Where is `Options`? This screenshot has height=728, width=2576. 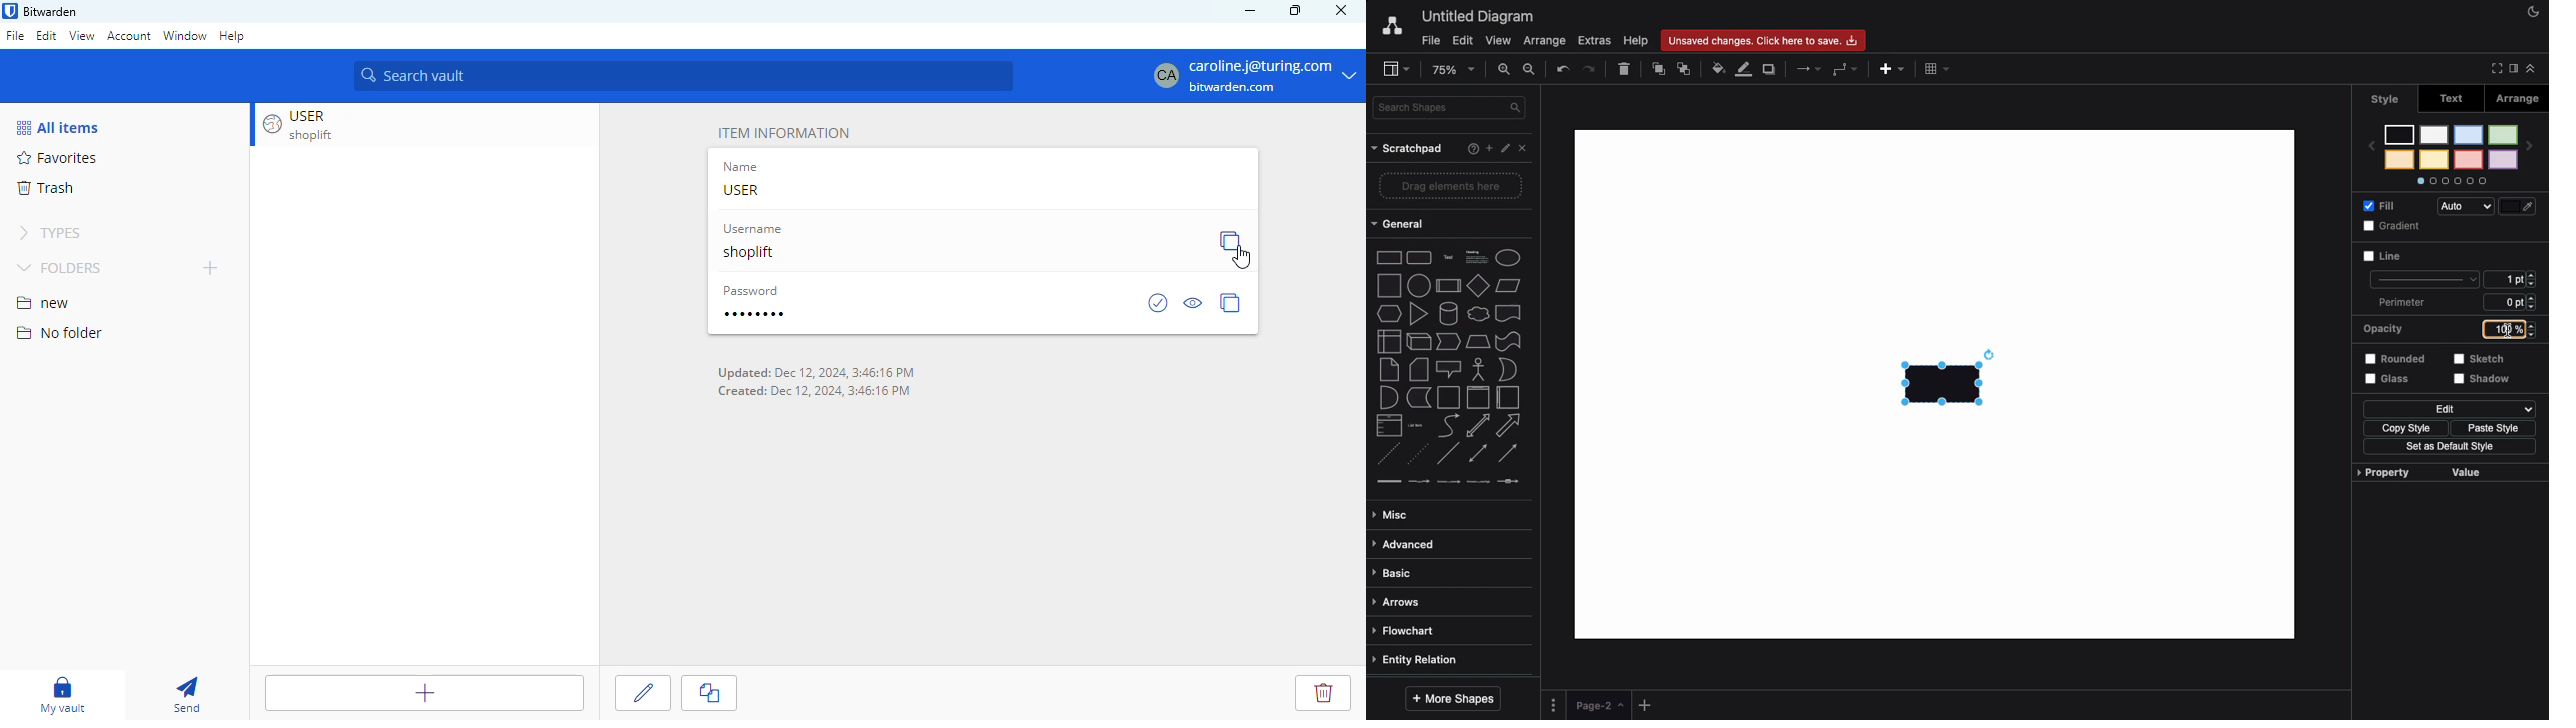 Options is located at coordinates (1555, 706).